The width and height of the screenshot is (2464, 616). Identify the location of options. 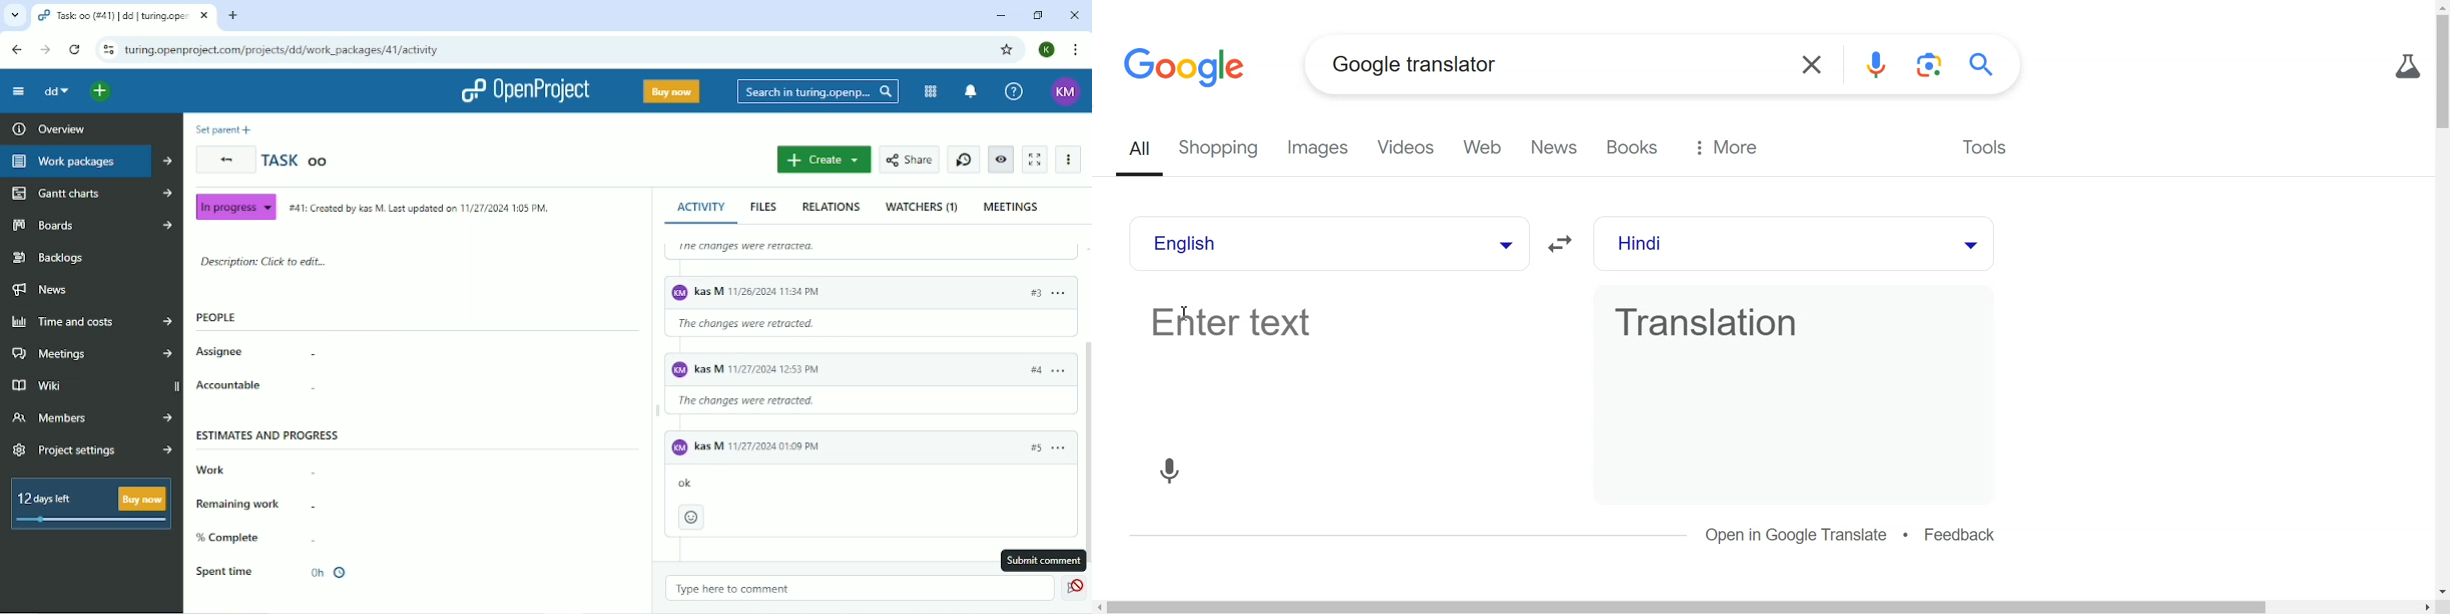
(1061, 444).